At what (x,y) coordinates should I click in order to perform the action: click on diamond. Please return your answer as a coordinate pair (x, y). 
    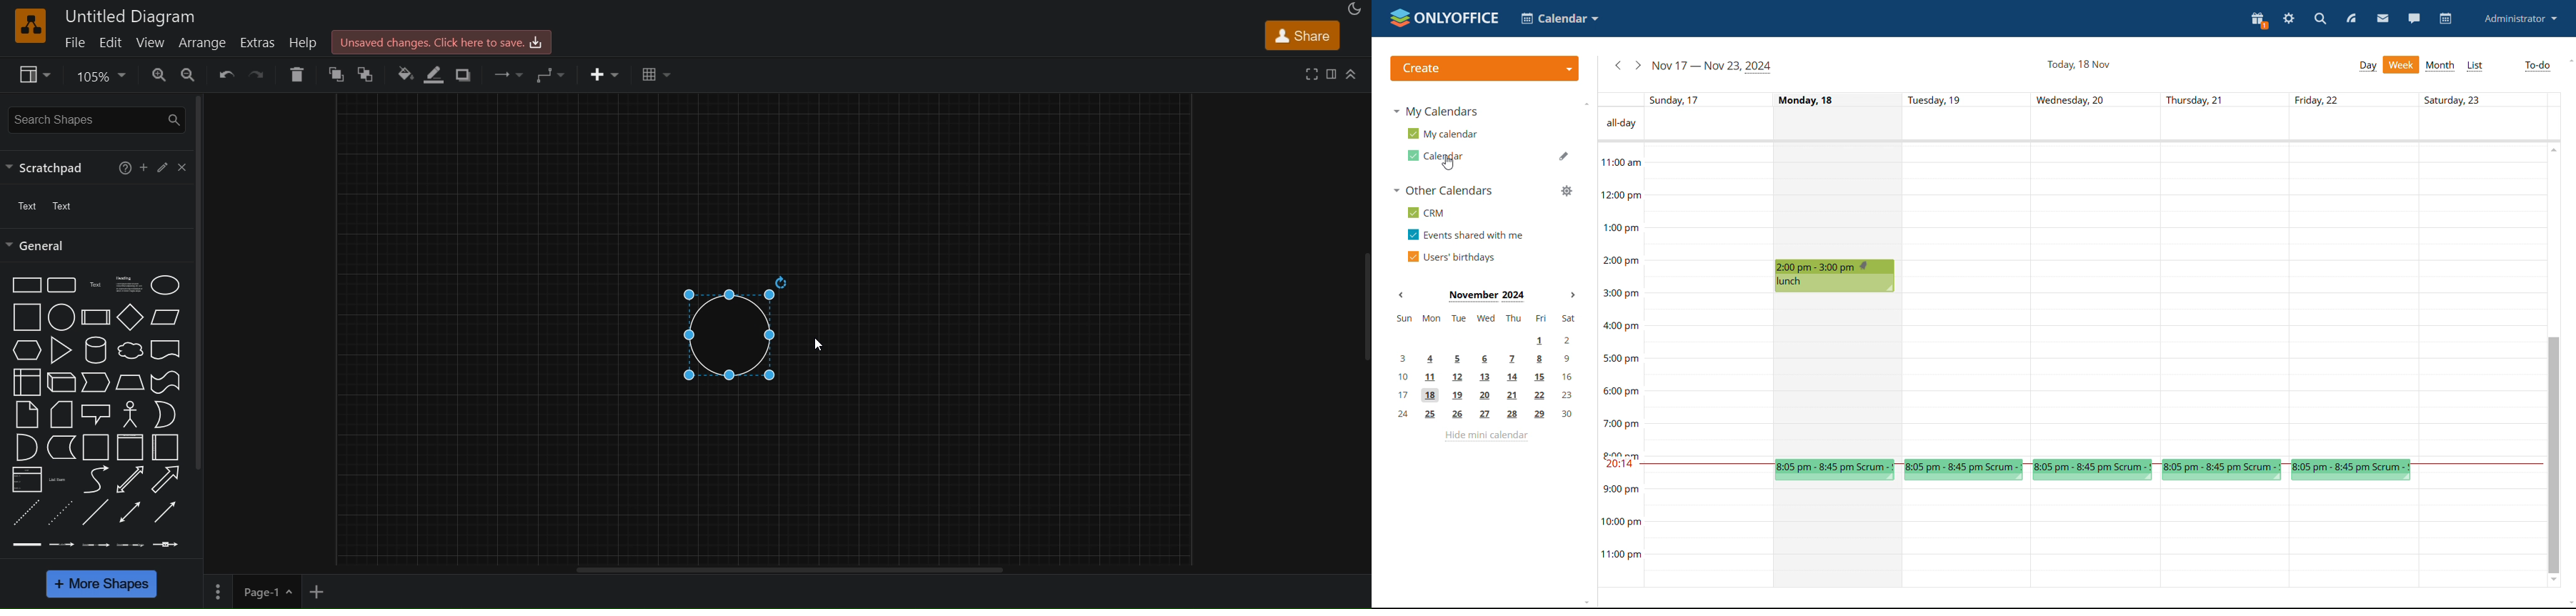
    Looking at the image, I should click on (128, 316).